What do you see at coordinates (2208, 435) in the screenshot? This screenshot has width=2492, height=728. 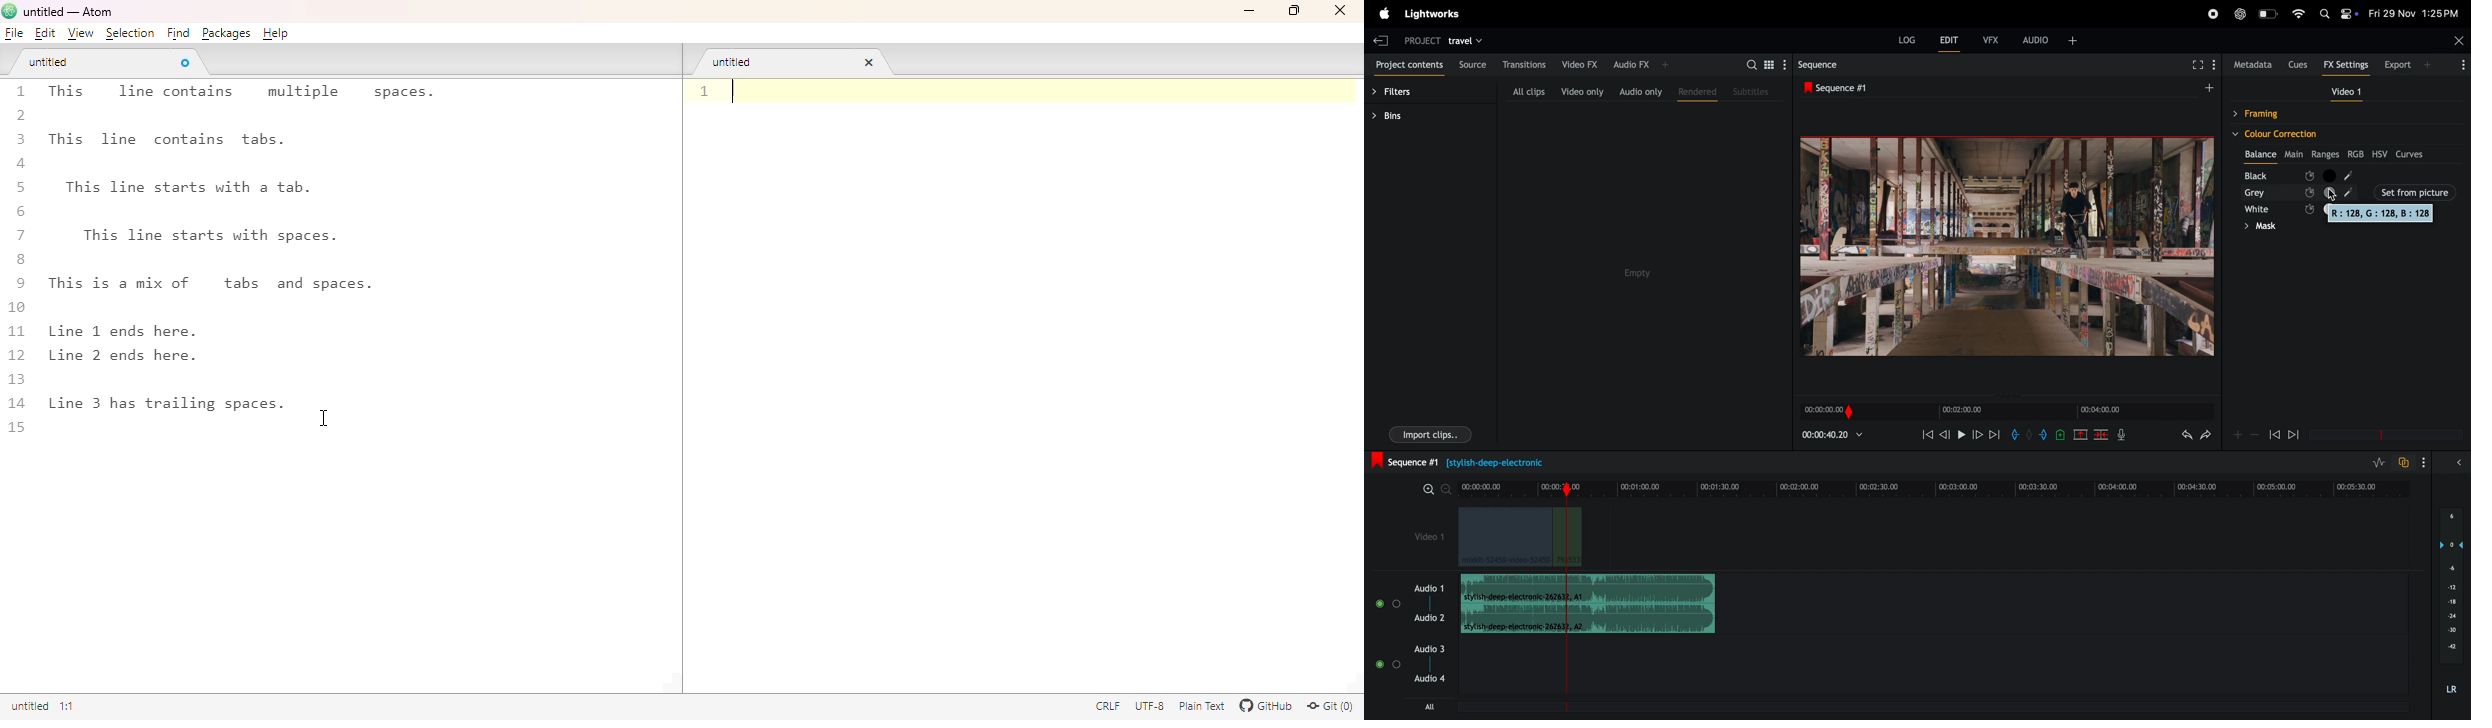 I see `redo` at bounding box center [2208, 435].